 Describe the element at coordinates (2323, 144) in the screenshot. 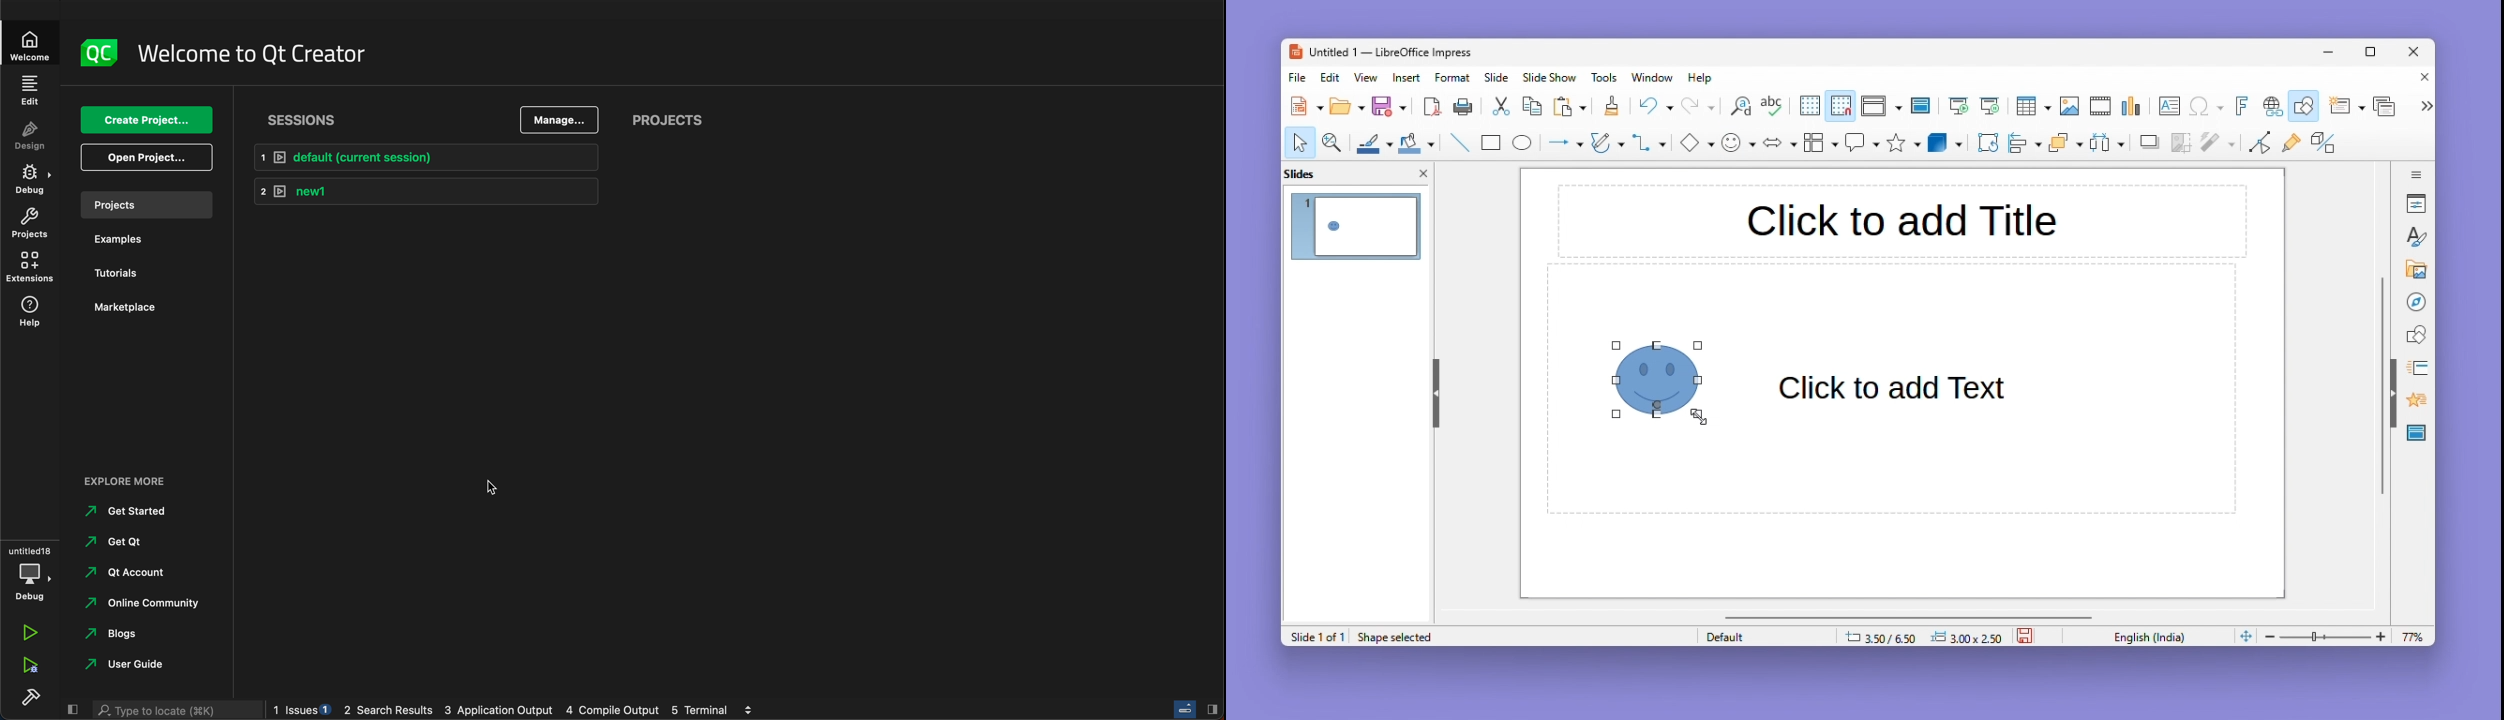

I see `Toggle extrusion` at that location.